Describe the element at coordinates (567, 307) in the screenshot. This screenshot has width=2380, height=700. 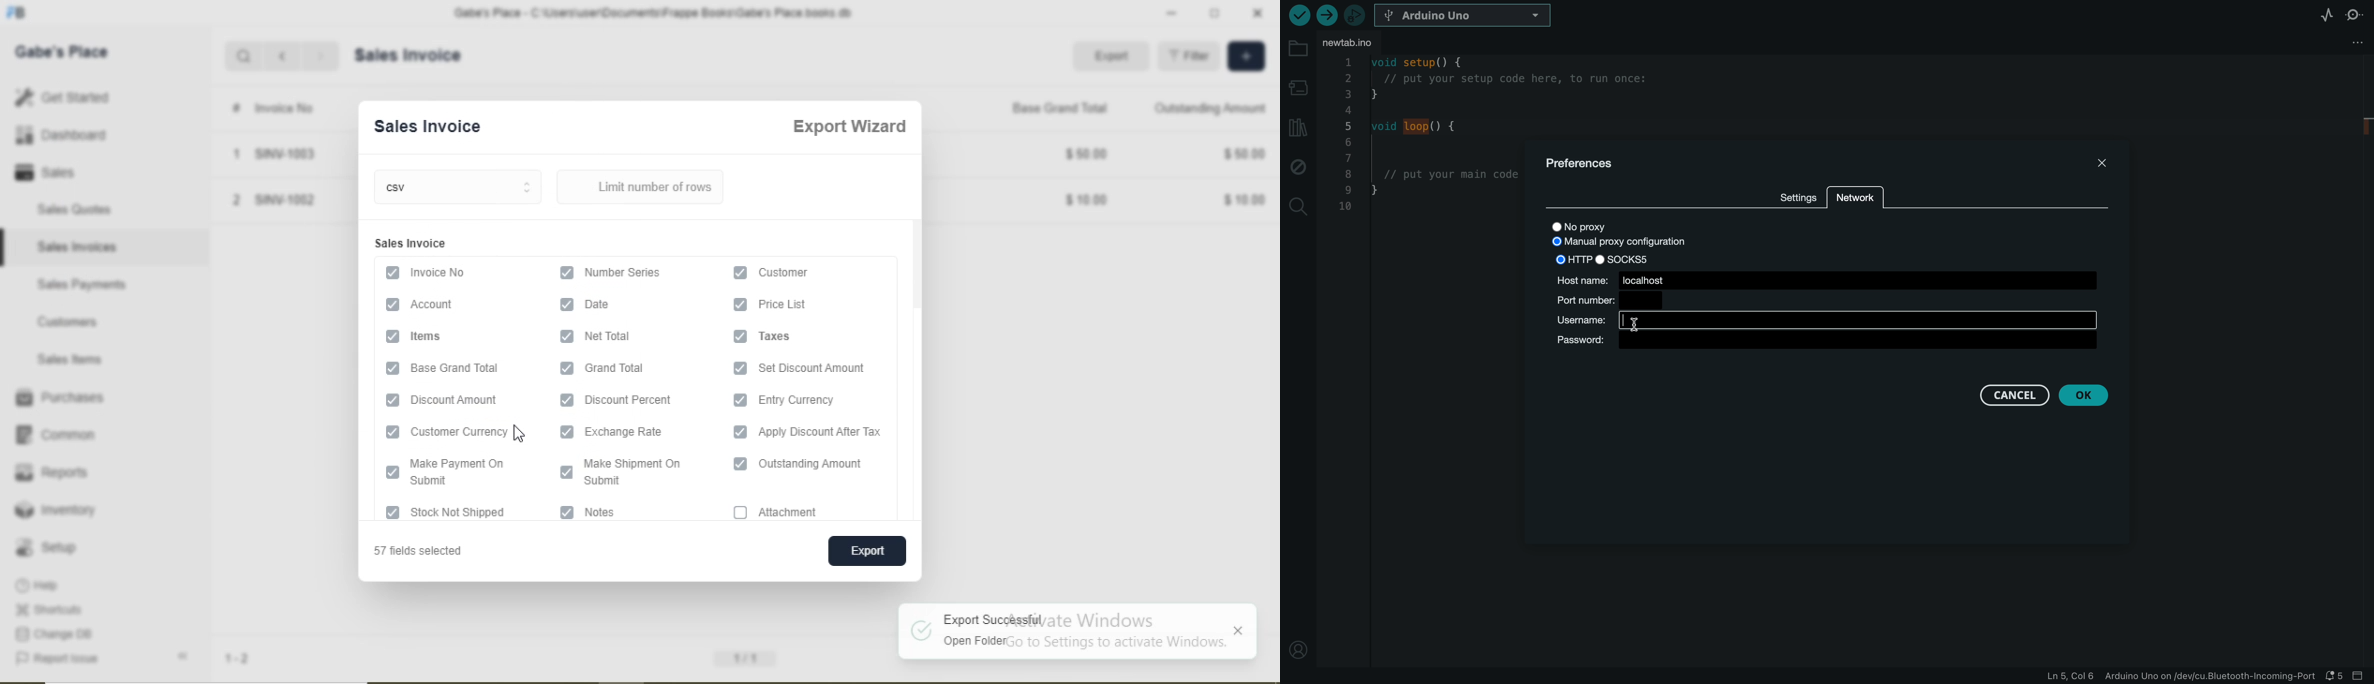
I see `checkbox` at that location.